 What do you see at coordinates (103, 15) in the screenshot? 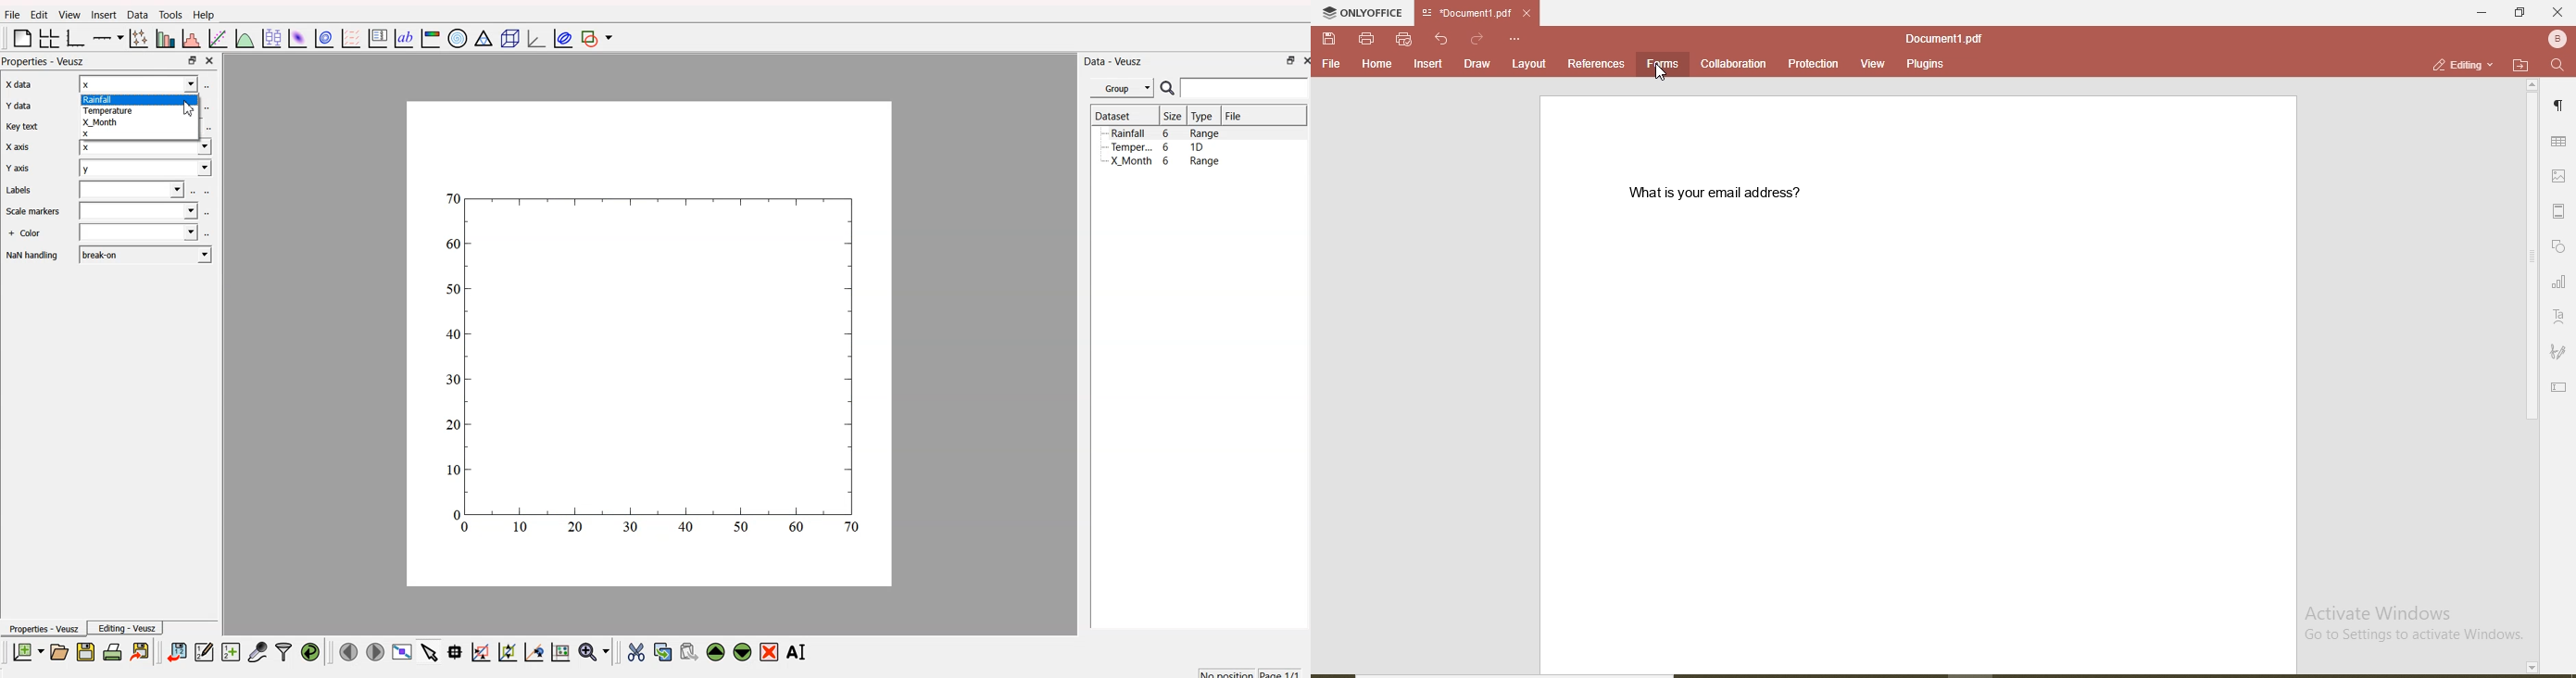
I see `Insert` at bounding box center [103, 15].